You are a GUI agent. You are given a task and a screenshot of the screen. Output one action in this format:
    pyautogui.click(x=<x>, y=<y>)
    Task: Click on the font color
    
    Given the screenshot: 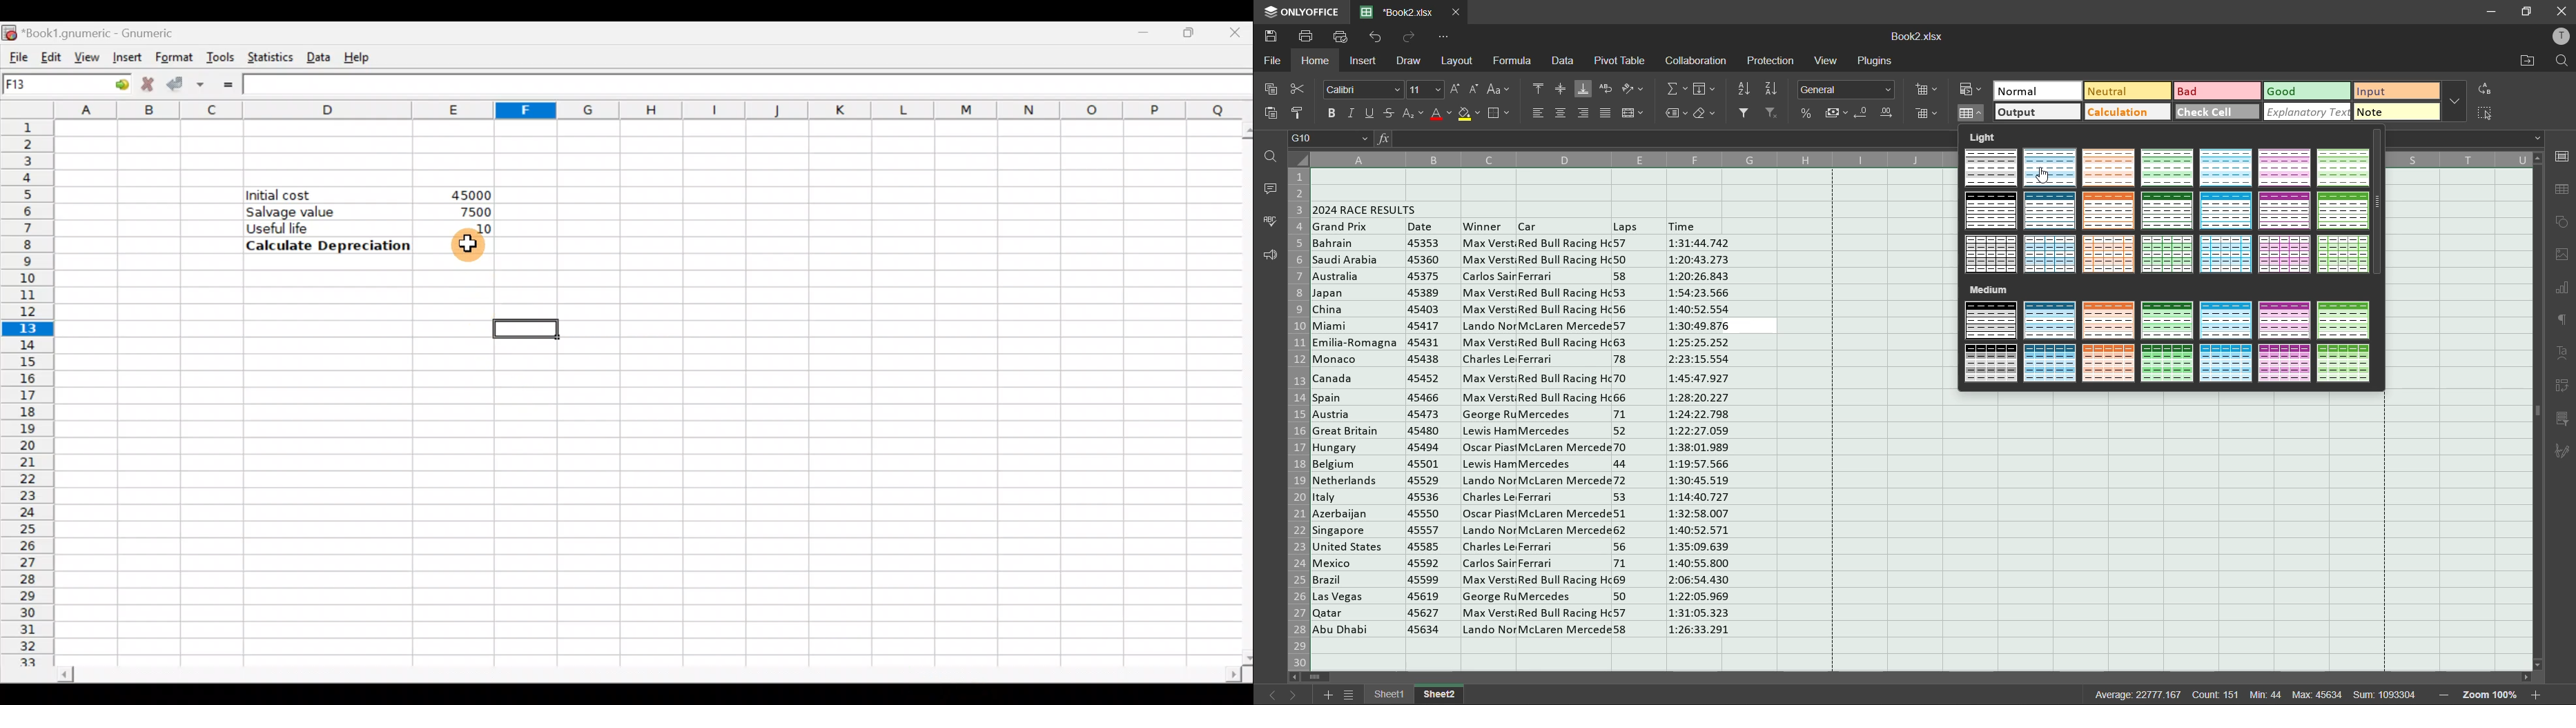 What is the action you would take?
    pyautogui.click(x=1441, y=117)
    